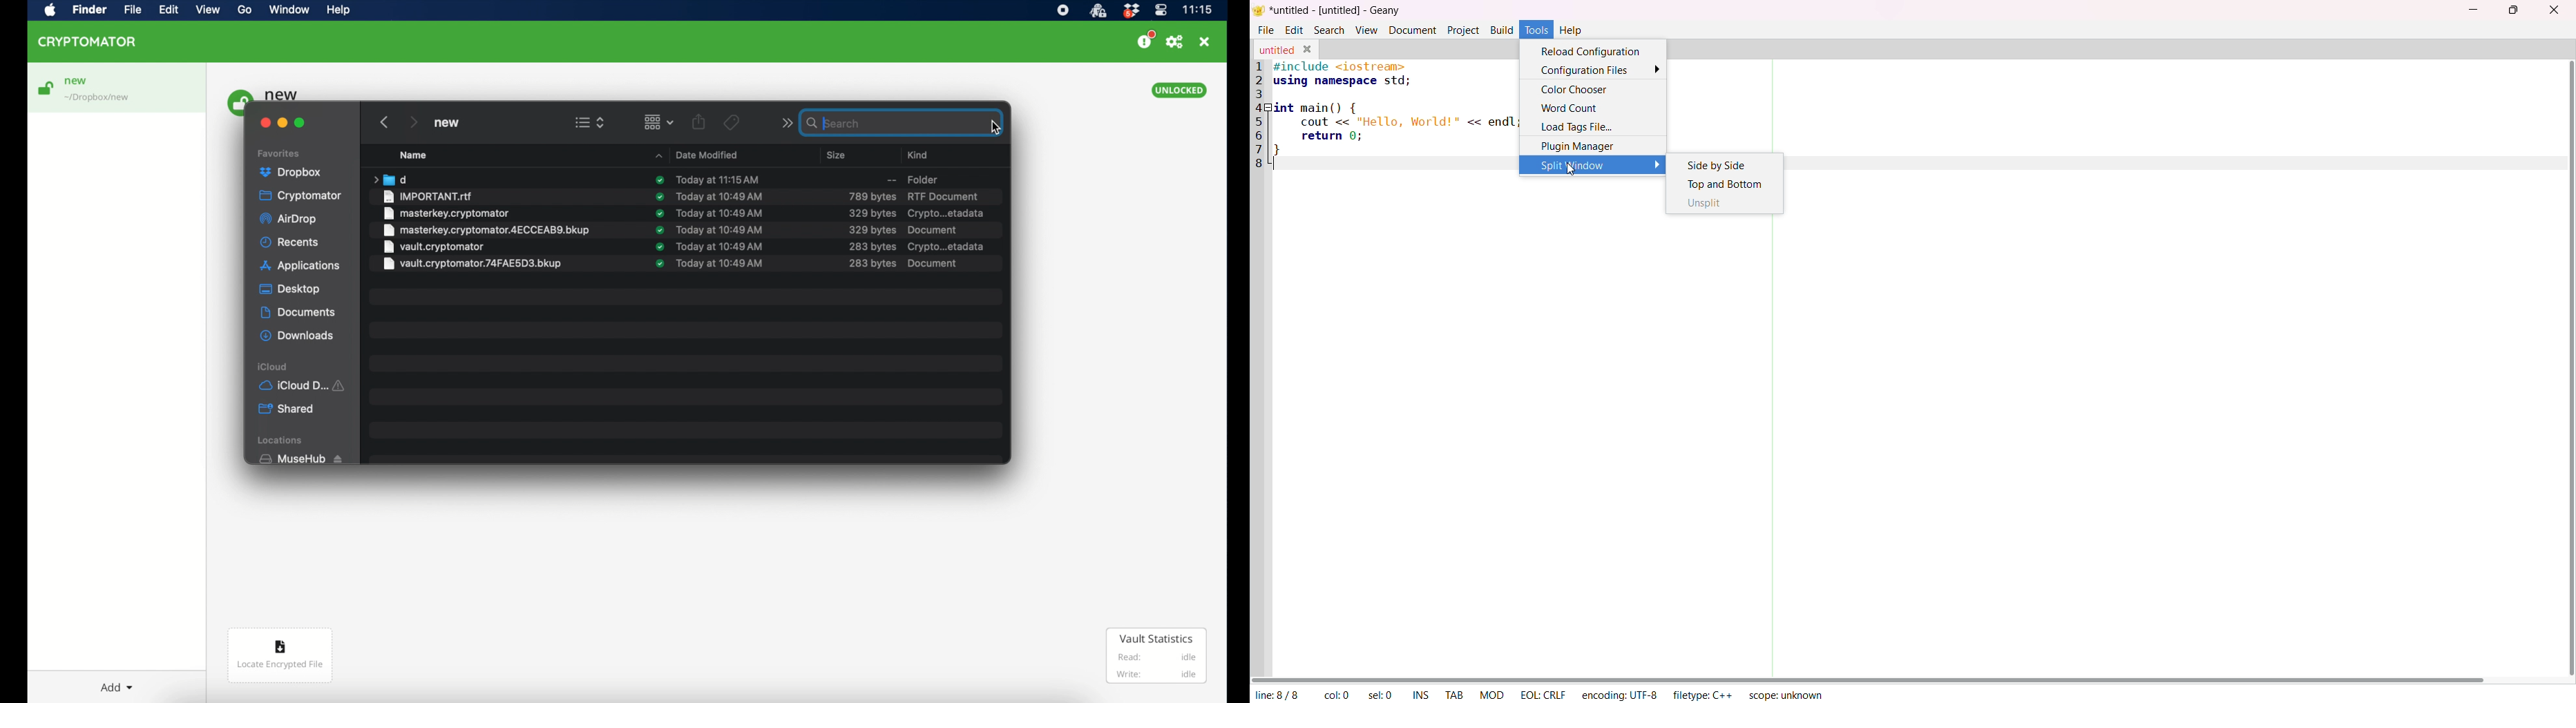 The width and height of the screenshot is (2576, 728). Describe the element at coordinates (291, 171) in the screenshot. I see `dropbox` at that location.